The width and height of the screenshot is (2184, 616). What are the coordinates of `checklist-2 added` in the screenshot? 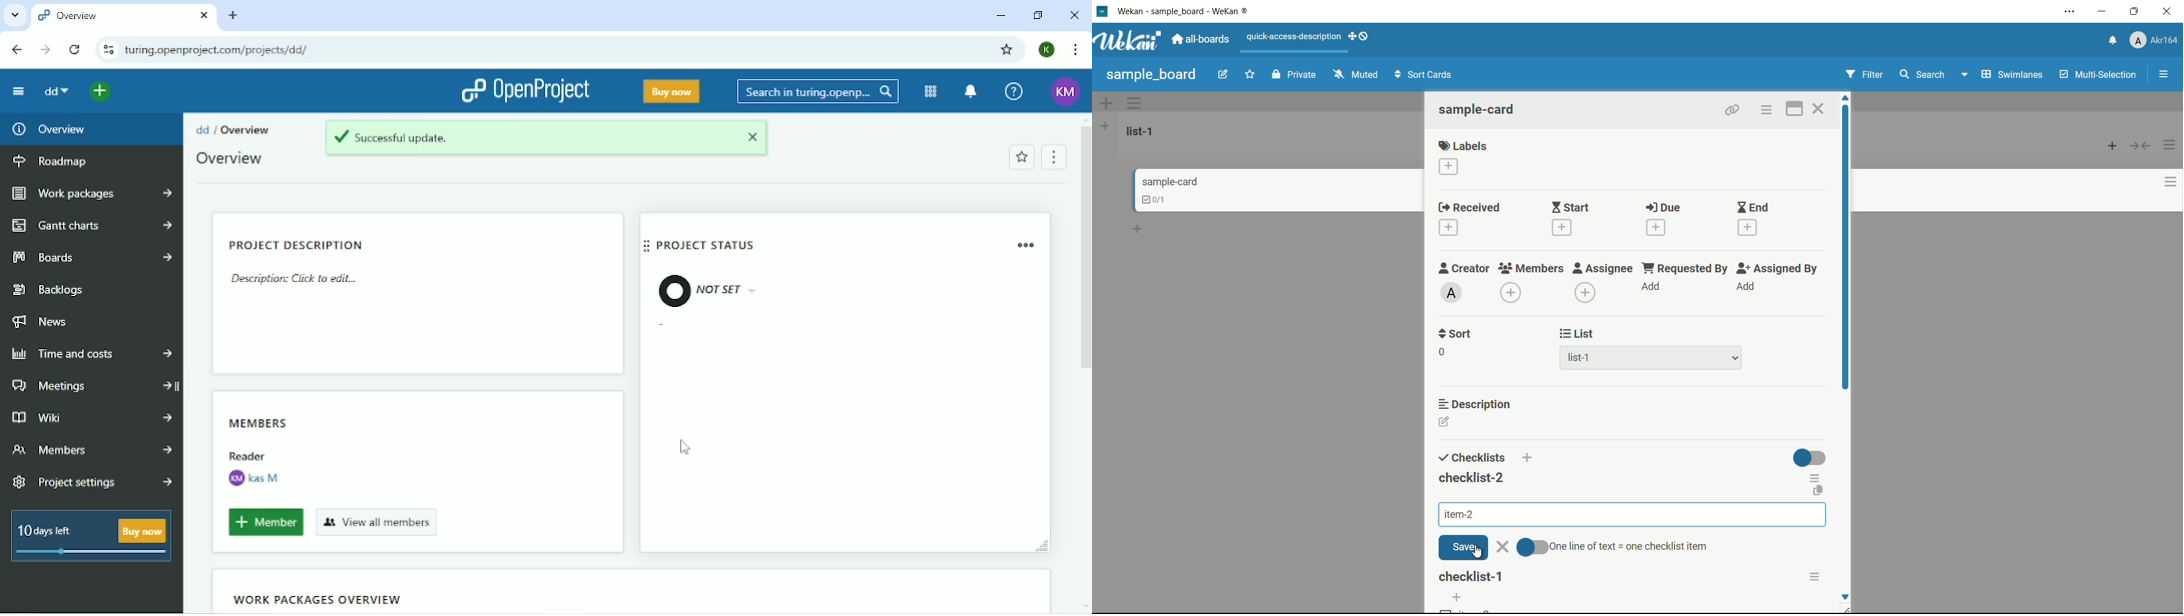 It's located at (1471, 478).